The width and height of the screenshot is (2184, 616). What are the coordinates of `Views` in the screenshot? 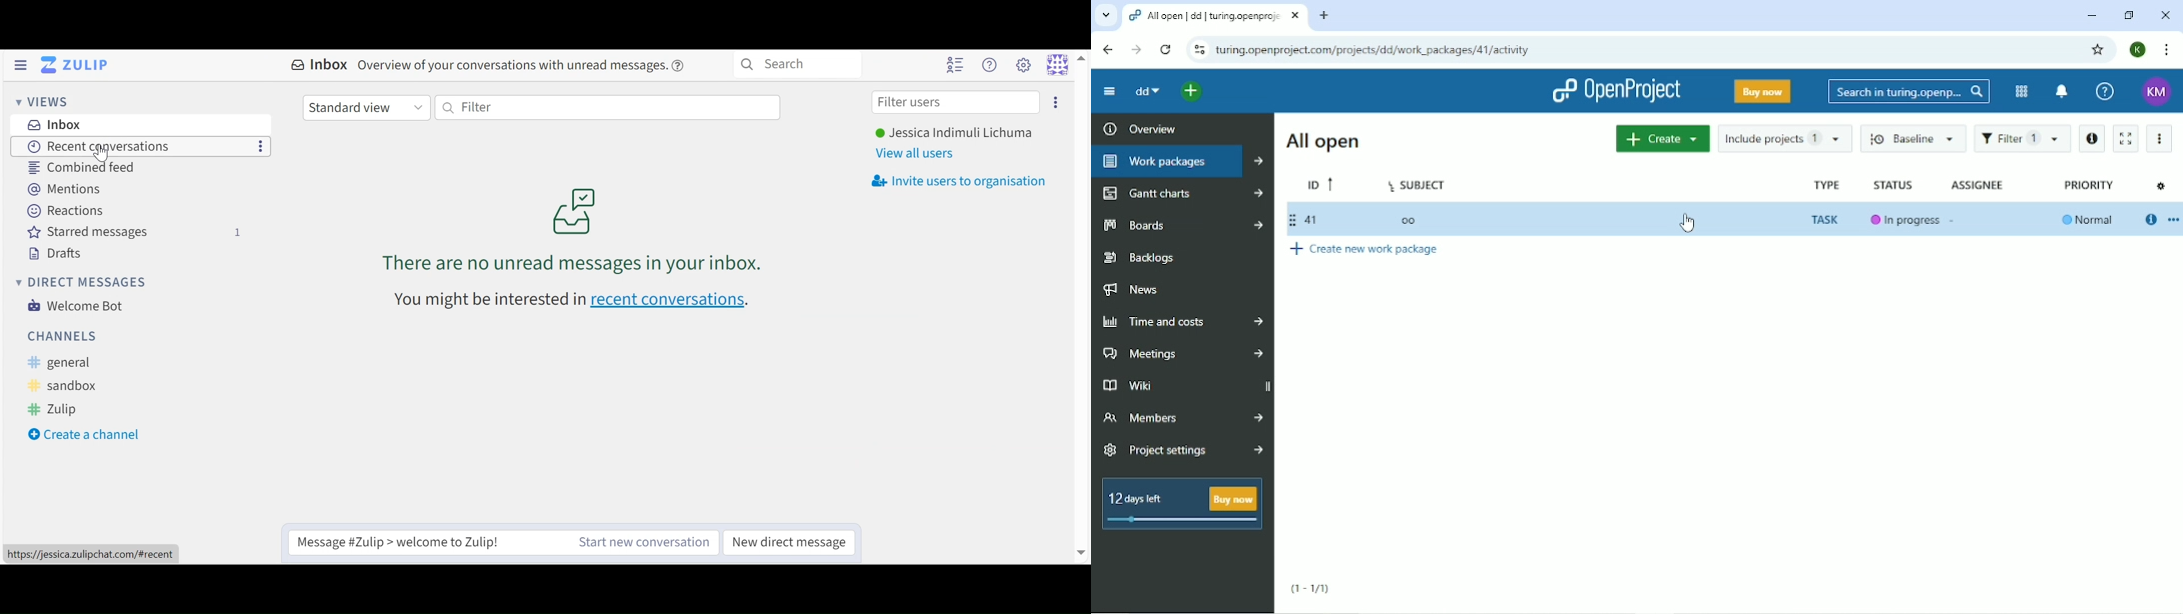 It's located at (42, 101).